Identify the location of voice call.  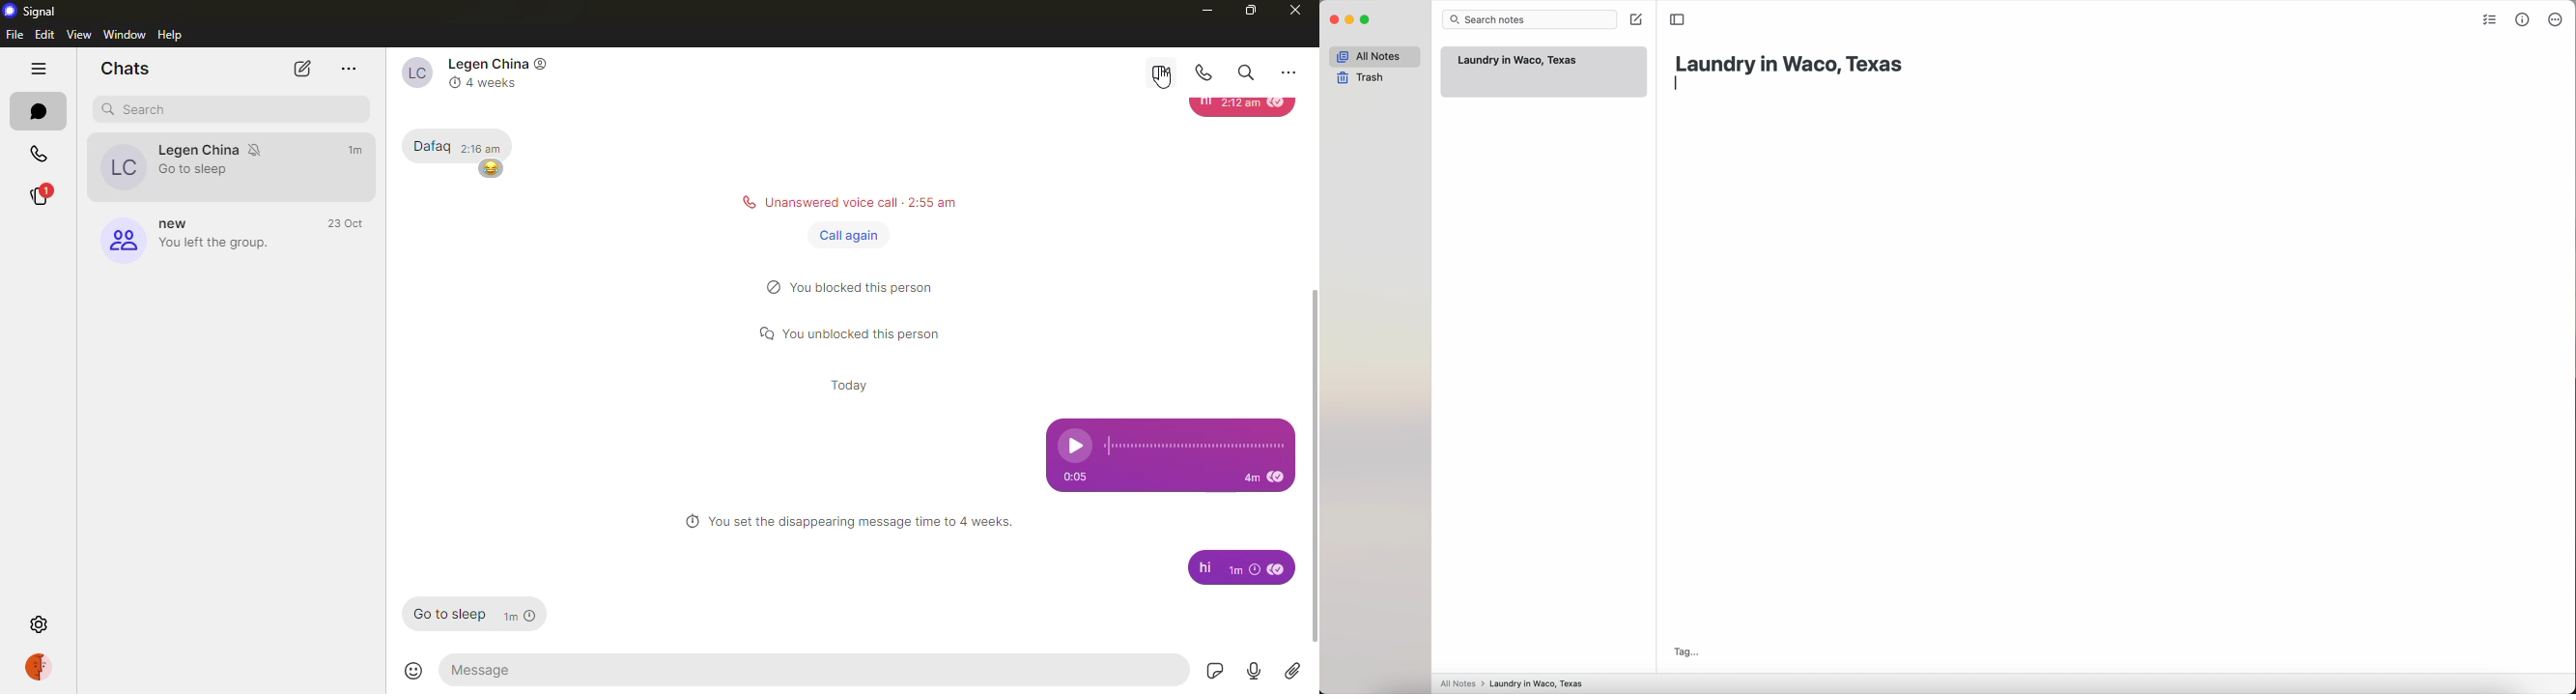
(1205, 70).